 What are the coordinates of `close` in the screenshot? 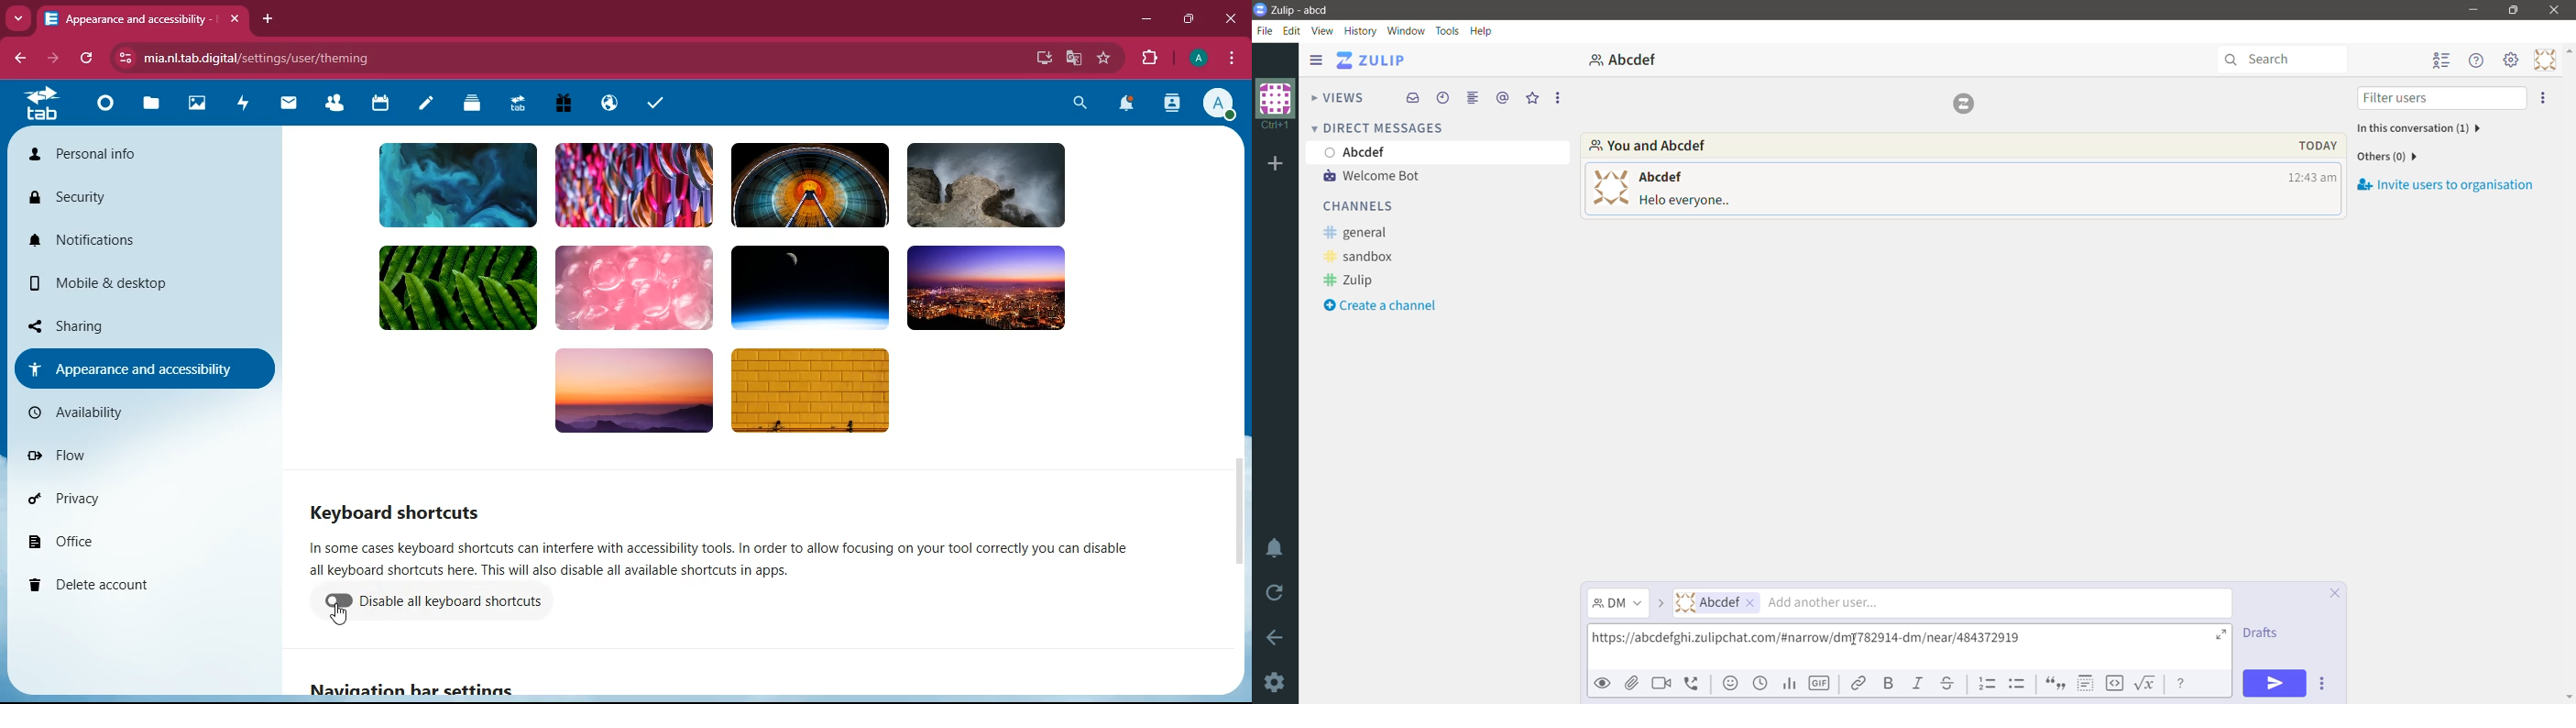 It's located at (1232, 19).